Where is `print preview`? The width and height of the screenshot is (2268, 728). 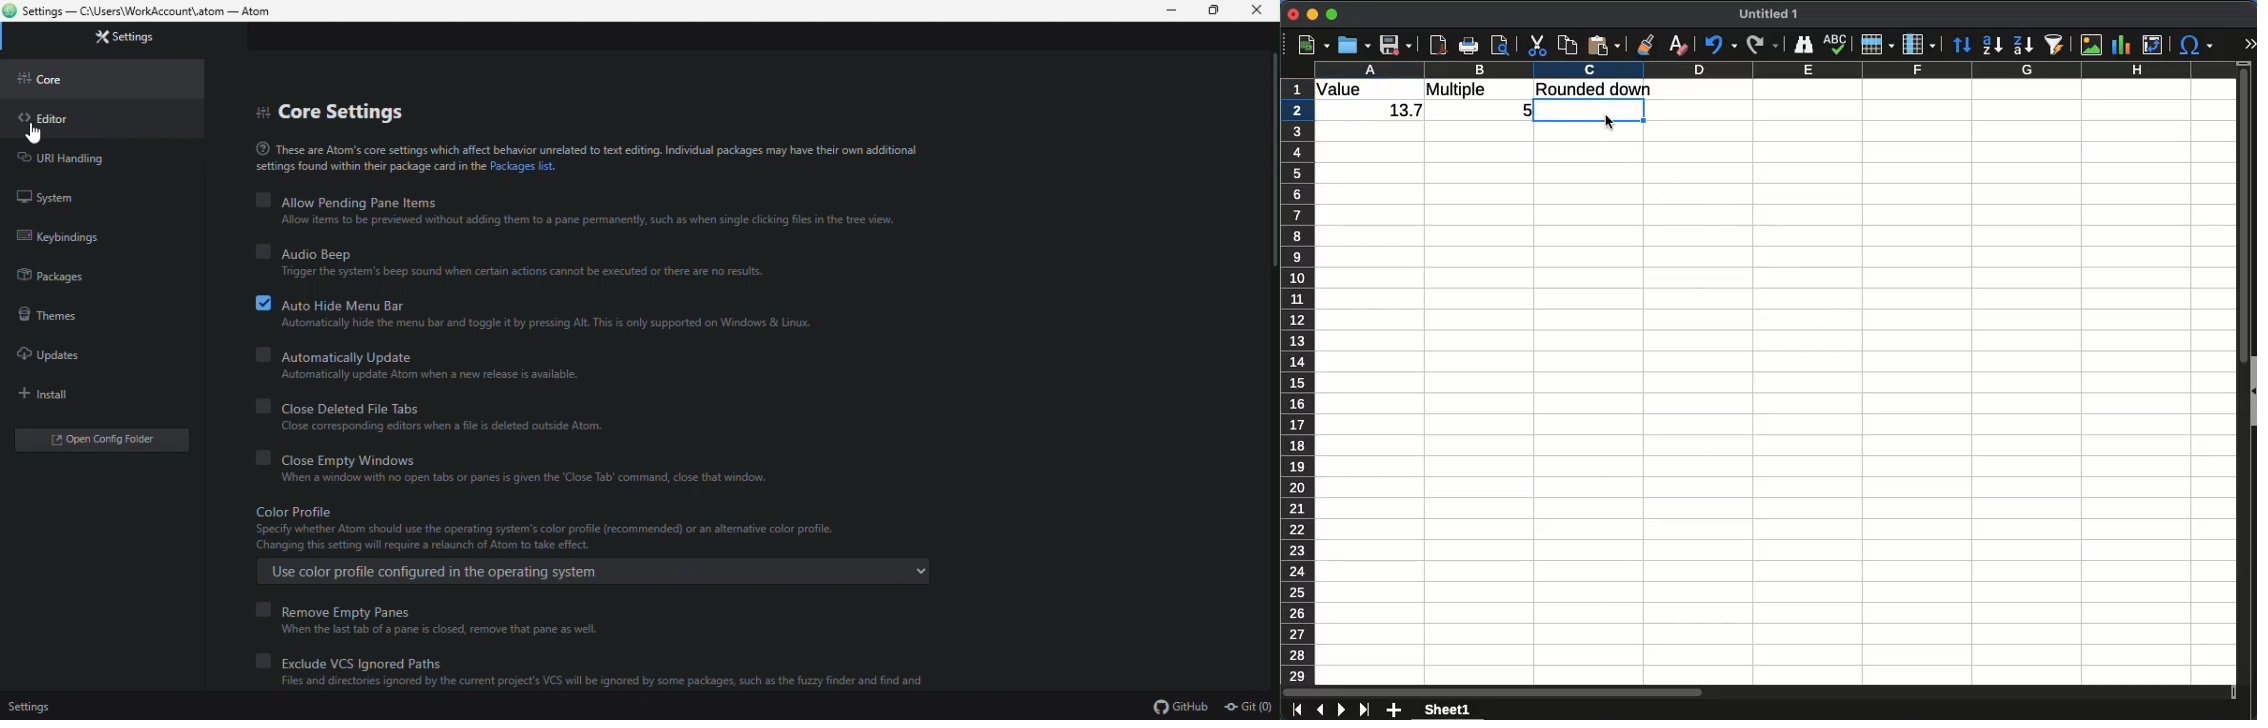
print preview is located at coordinates (1501, 47).